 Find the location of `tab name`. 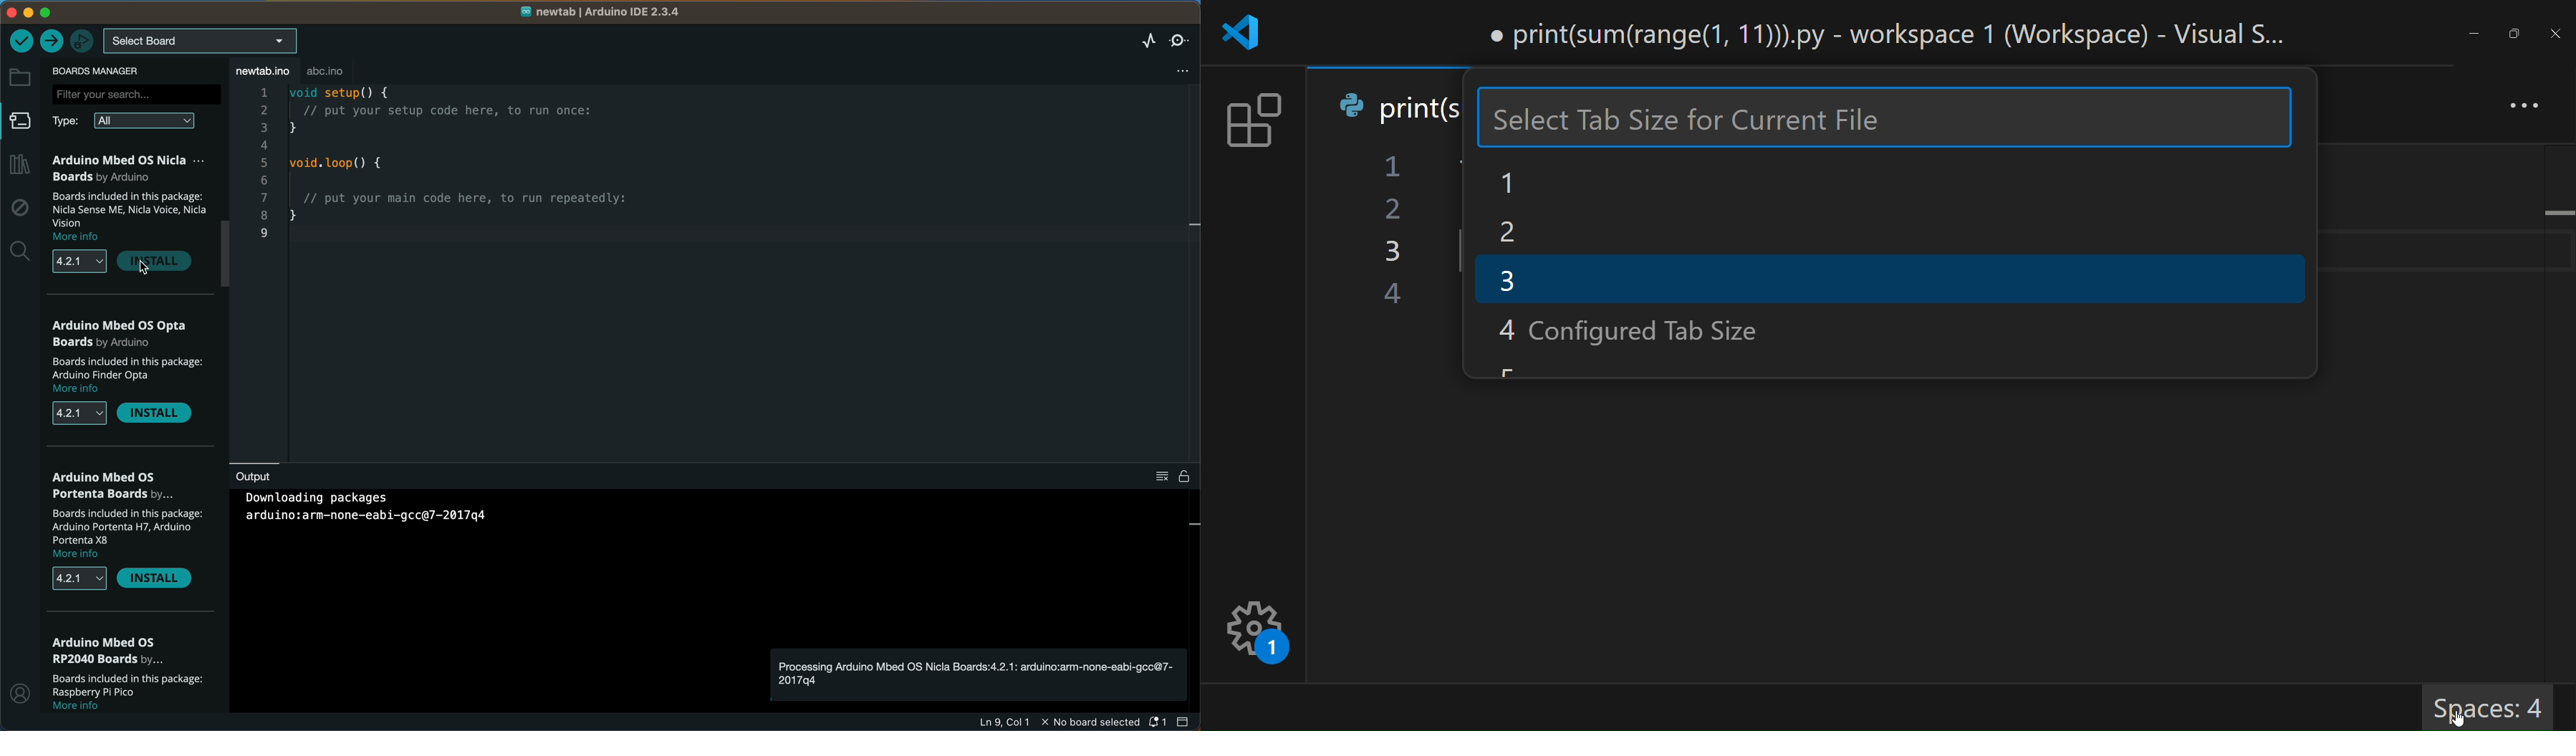

tab name is located at coordinates (1398, 106).